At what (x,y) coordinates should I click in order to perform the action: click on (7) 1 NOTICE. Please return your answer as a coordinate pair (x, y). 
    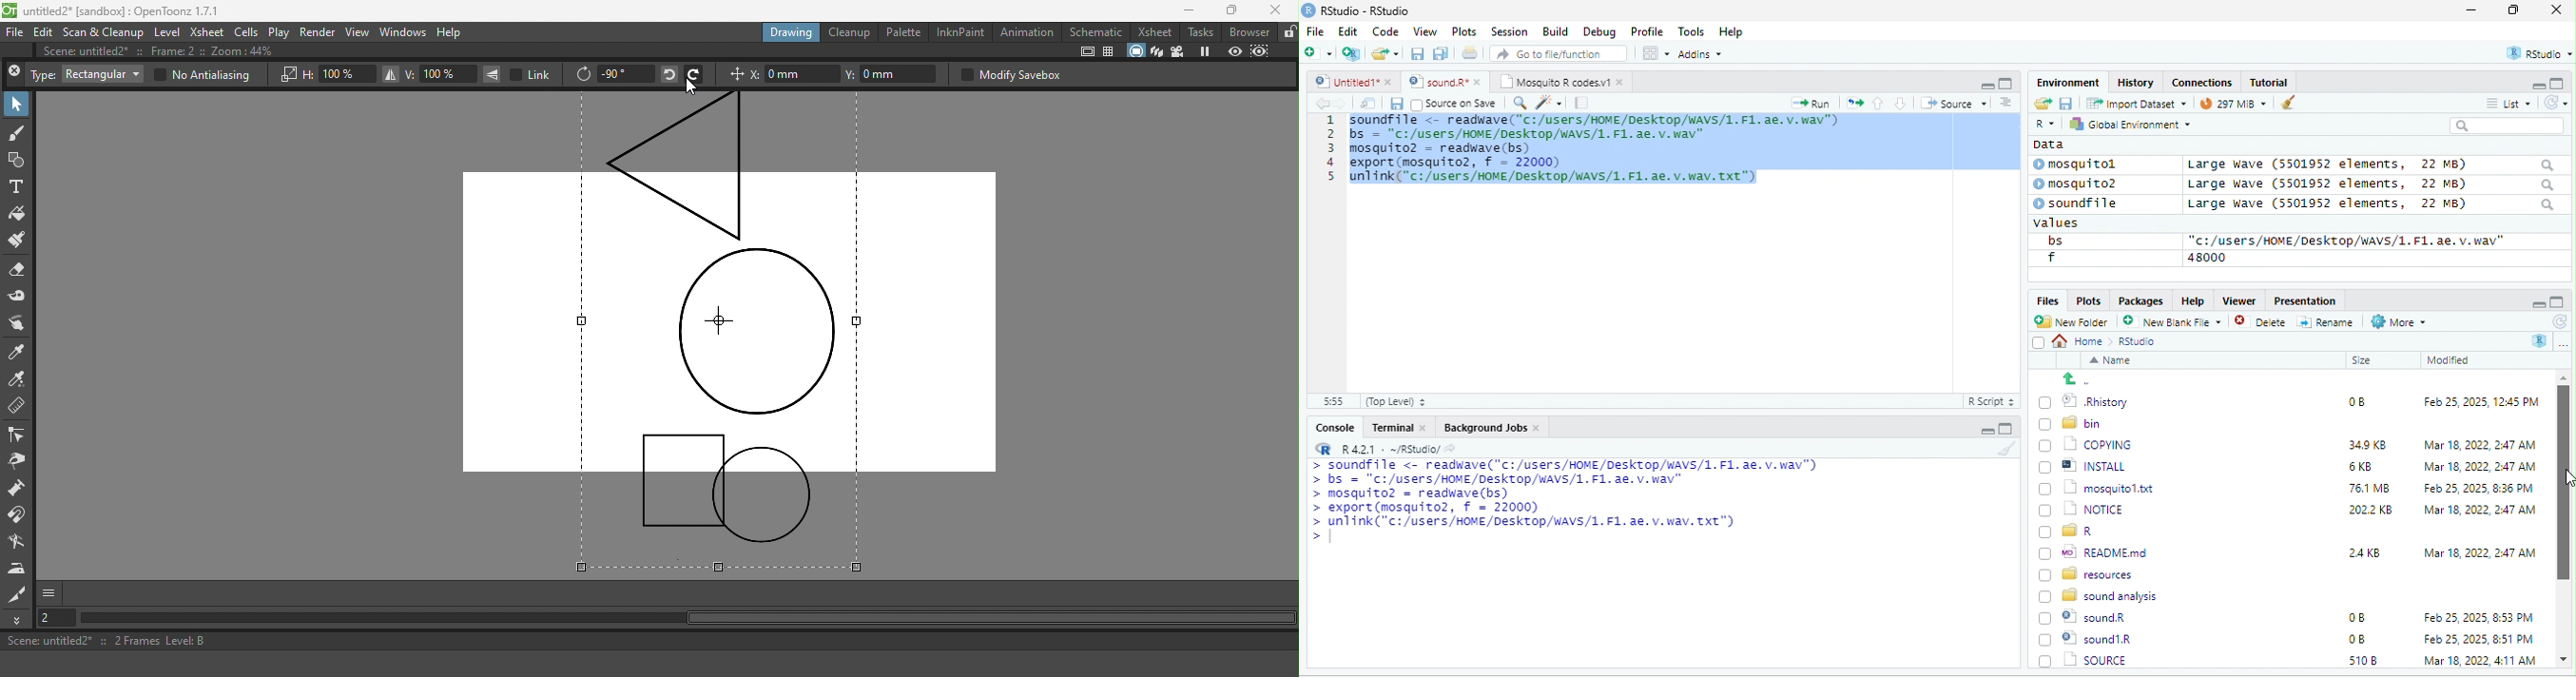
    Looking at the image, I should click on (2079, 510).